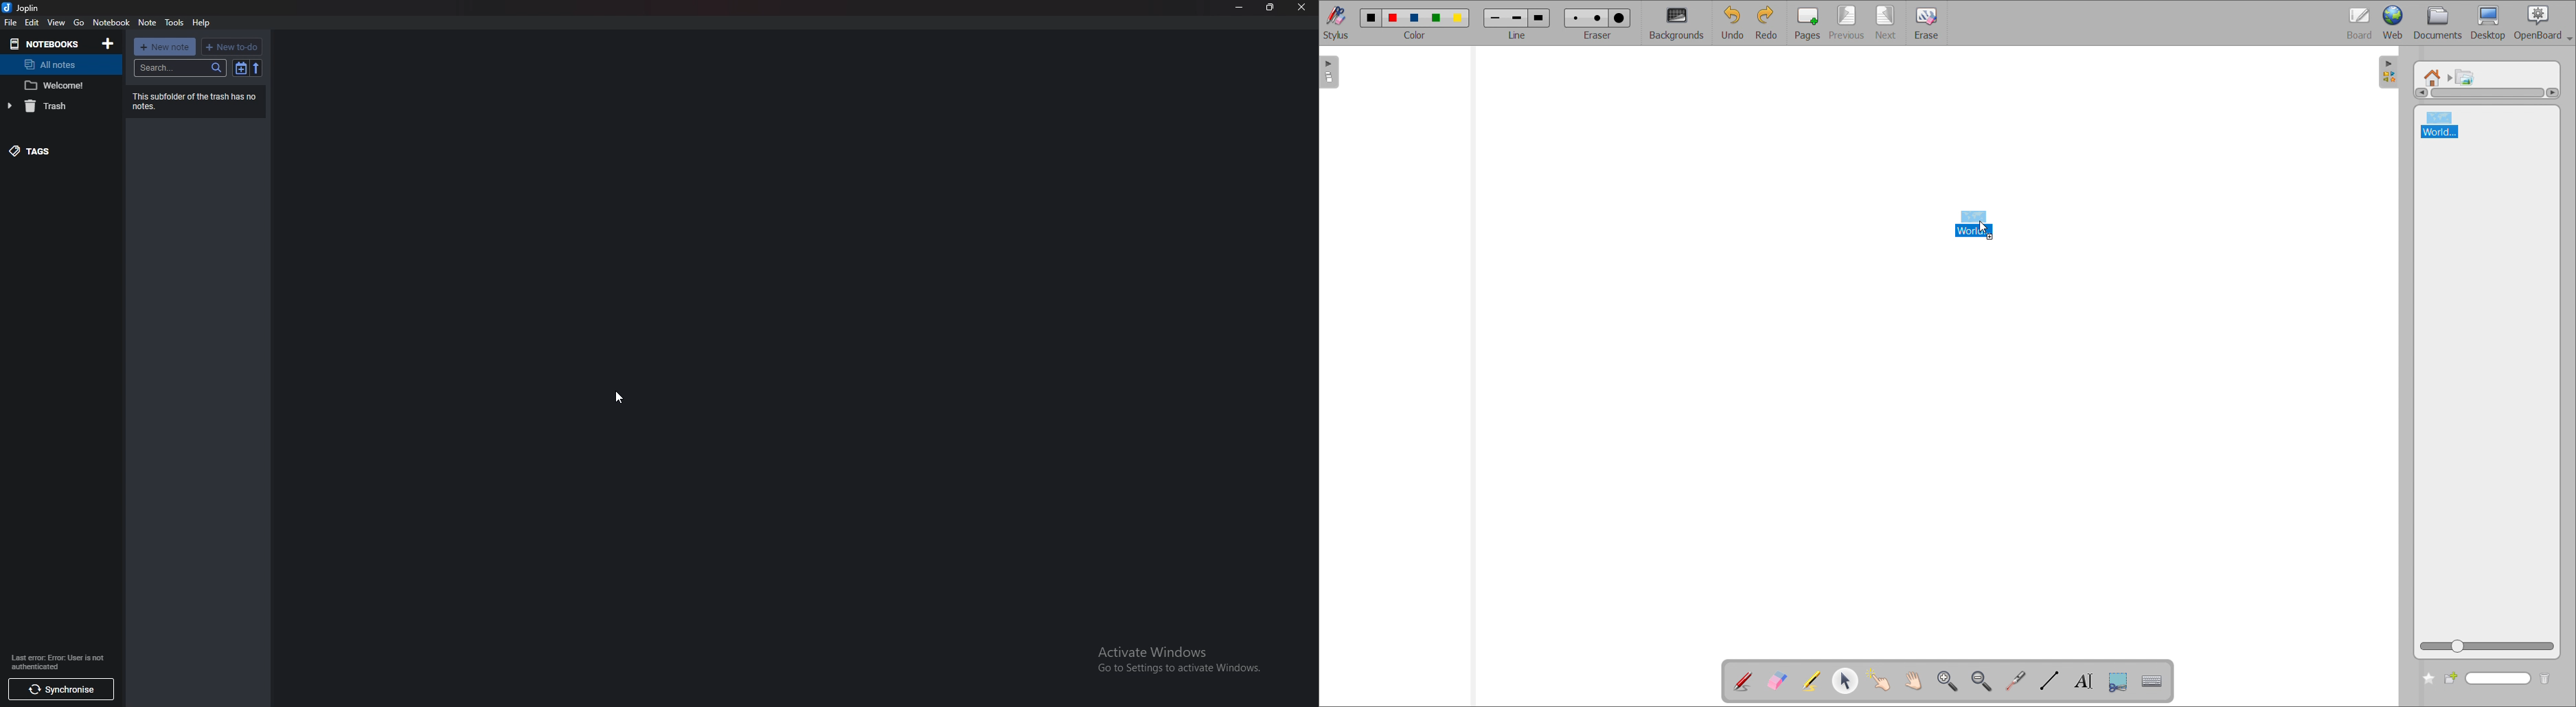 The height and width of the screenshot is (728, 2576). What do you see at coordinates (181, 67) in the screenshot?
I see `search` at bounding box center [181, 67].